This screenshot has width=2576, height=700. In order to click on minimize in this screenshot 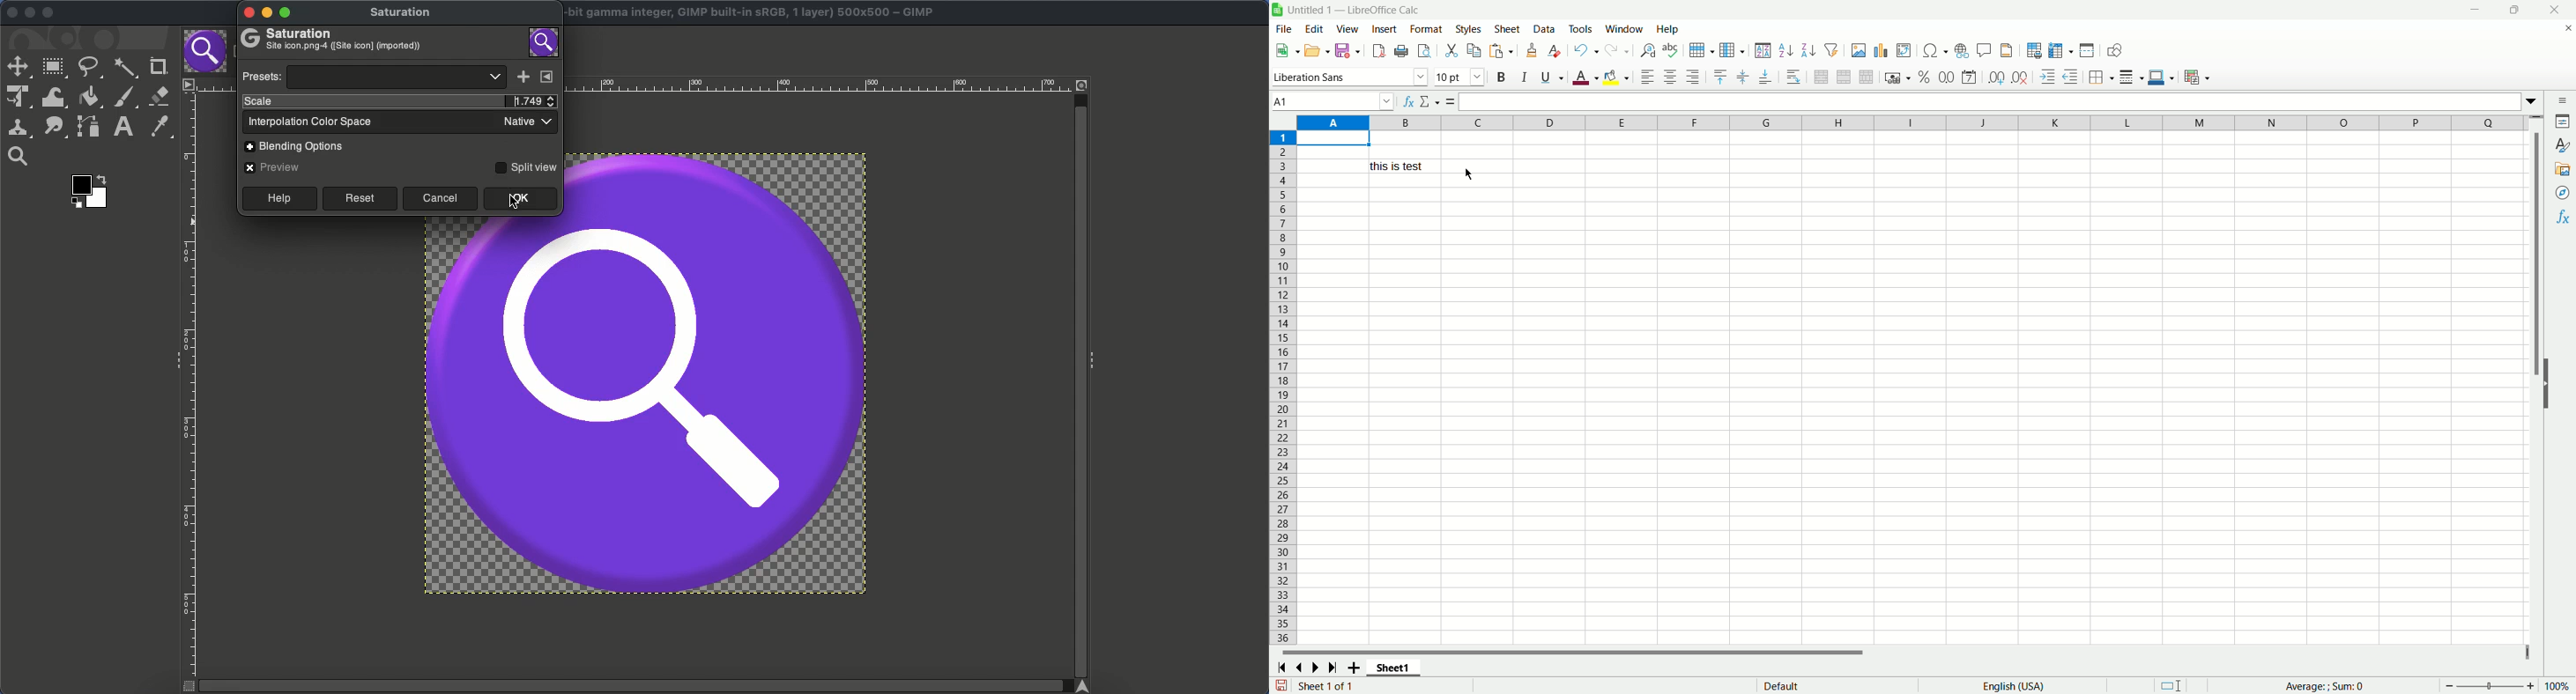, I will do `click(2476, 10)`.